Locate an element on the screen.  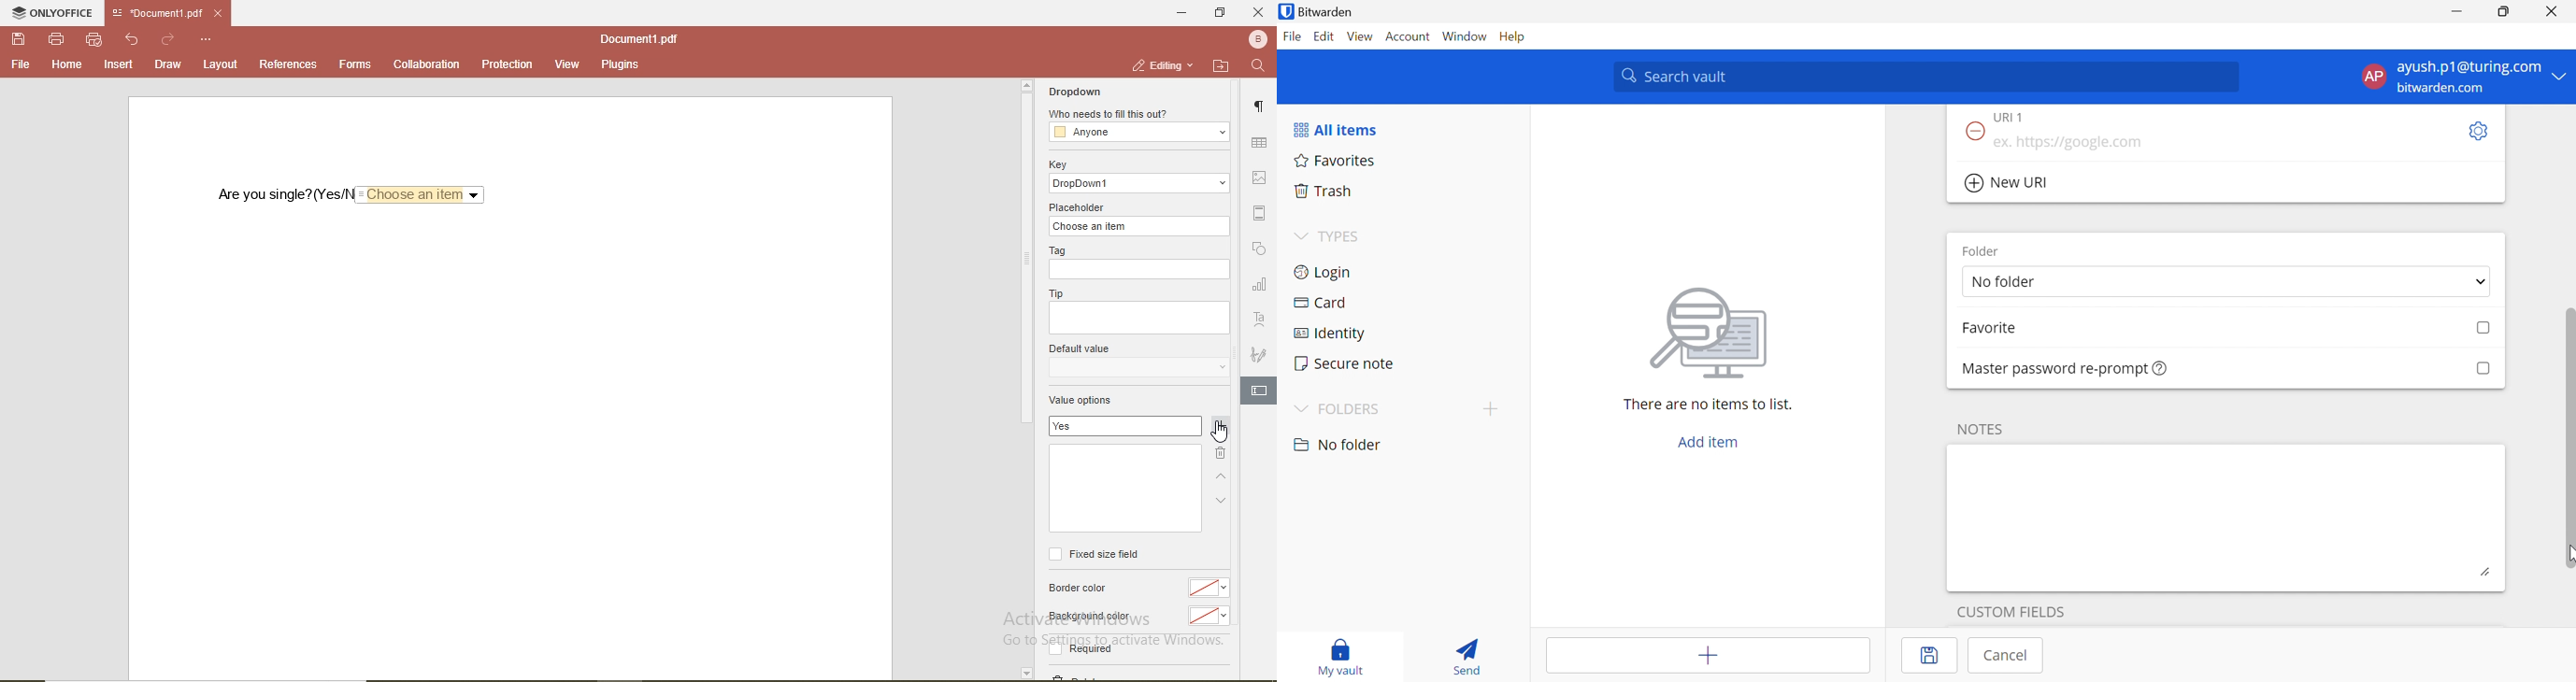
Send is located at coordinates (1463, 654).